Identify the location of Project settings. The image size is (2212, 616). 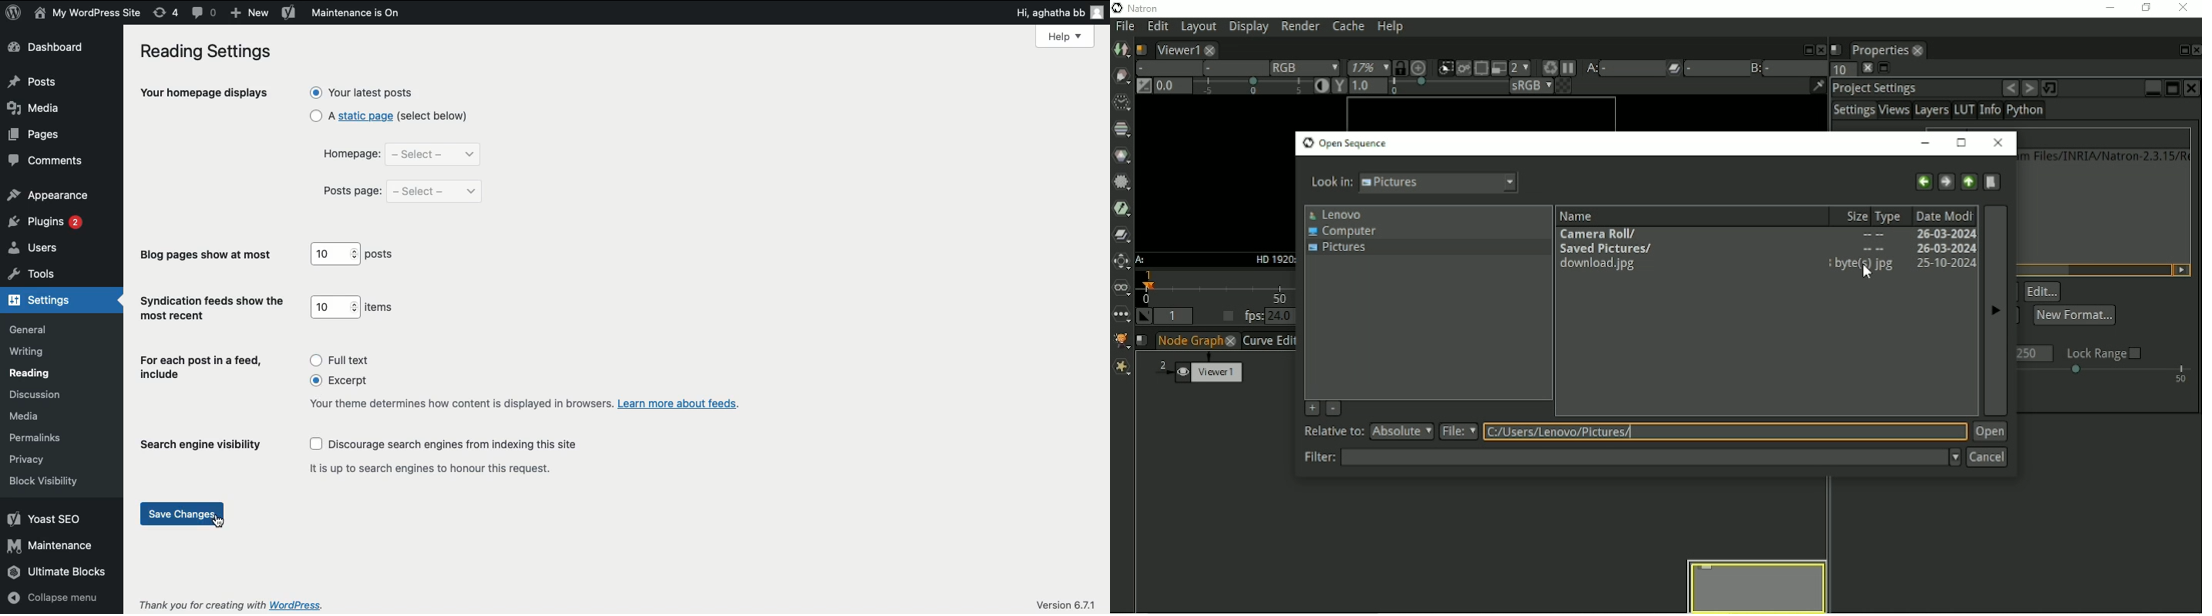
(1876, 87).